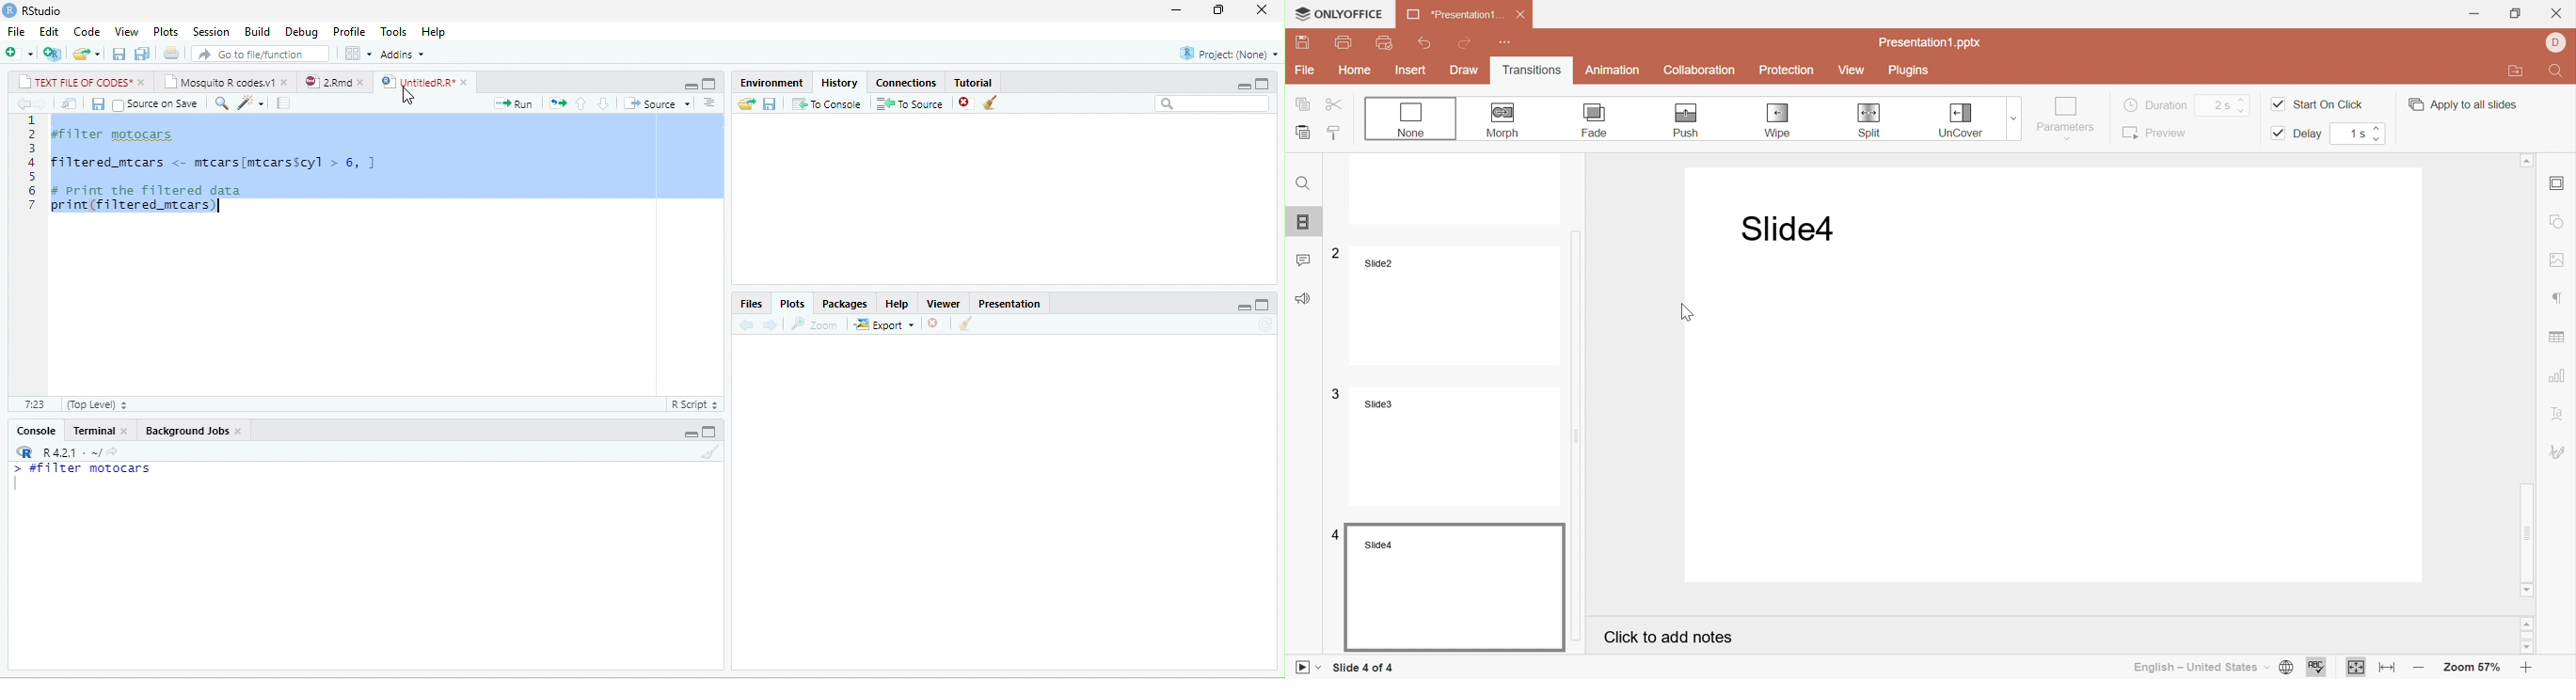 Image resolution: width=2576 pixels, height=700 pixels. Describe the element at coordinates (52, 54) in the screenshot. I see `new project` at that location.